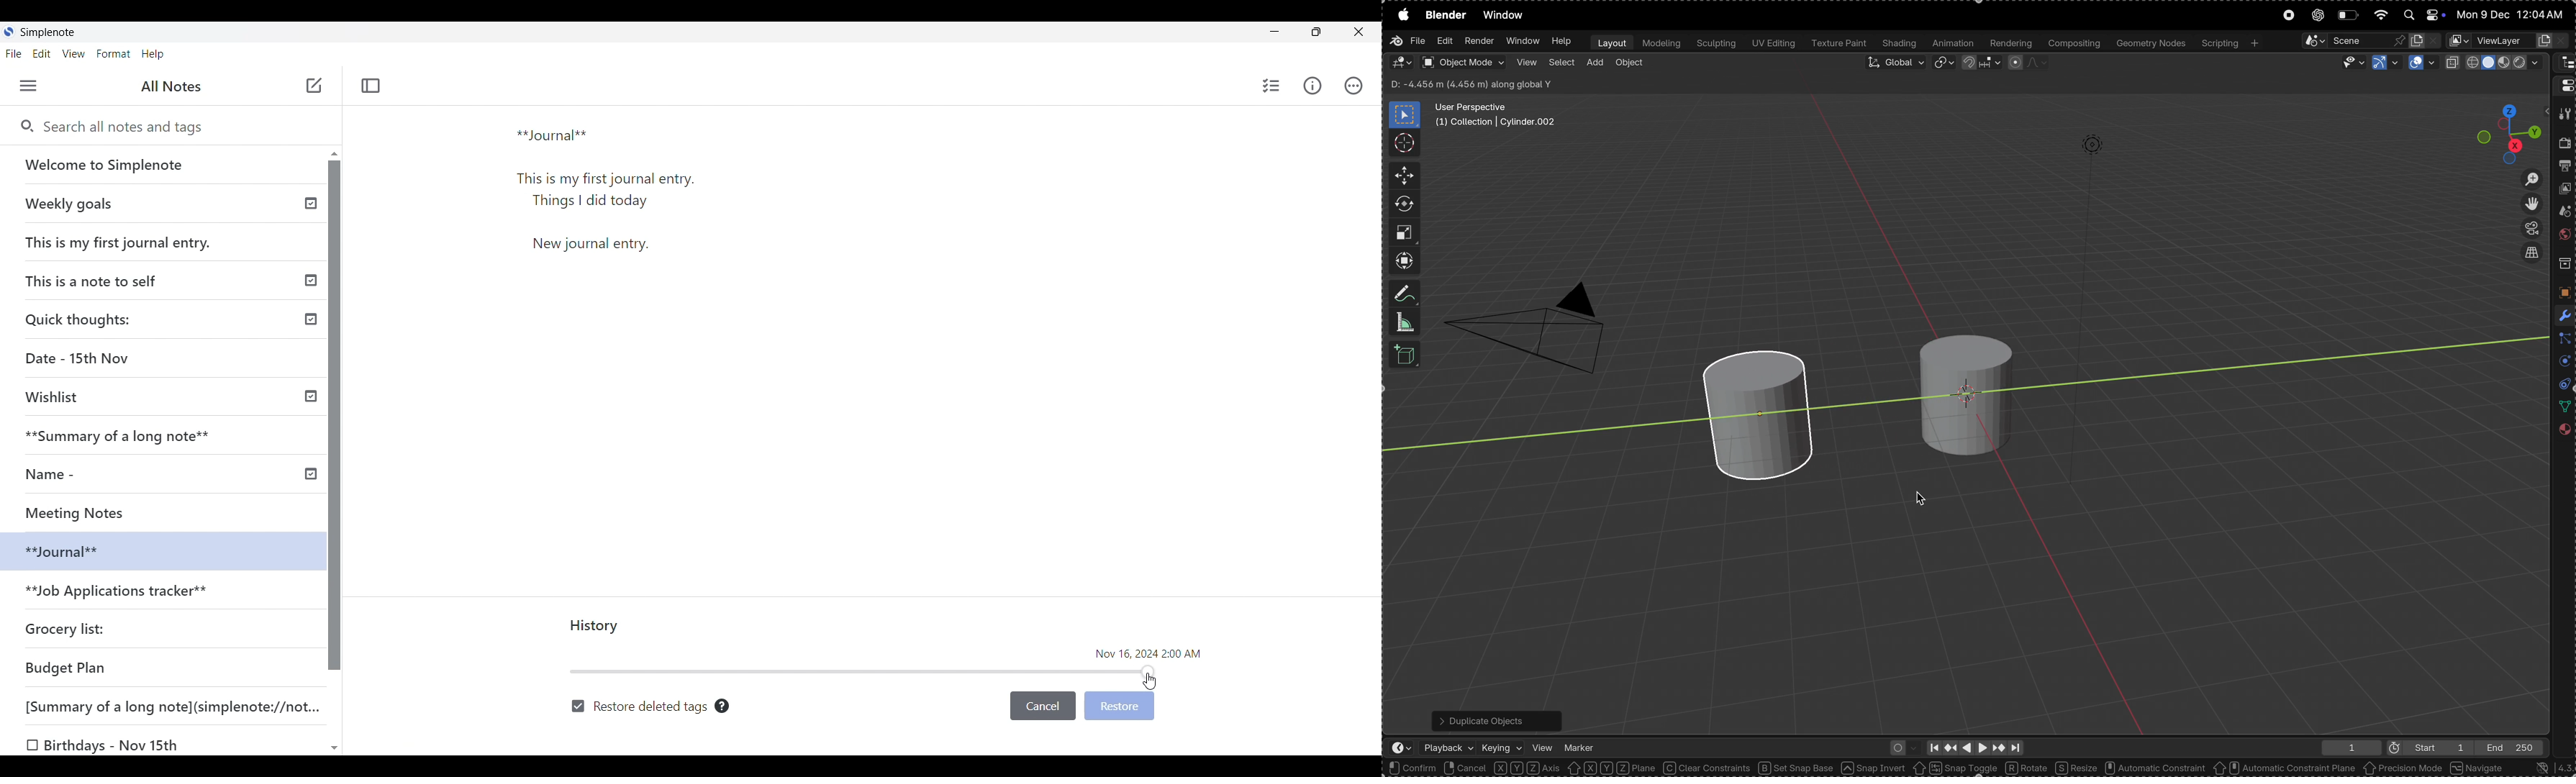 The image size is (2576, 784). What do you see at coordinates (179, 706) in the screenshot?
I see `[Summary of a long note](simplenote://not...` at bounding box center [179, 706].